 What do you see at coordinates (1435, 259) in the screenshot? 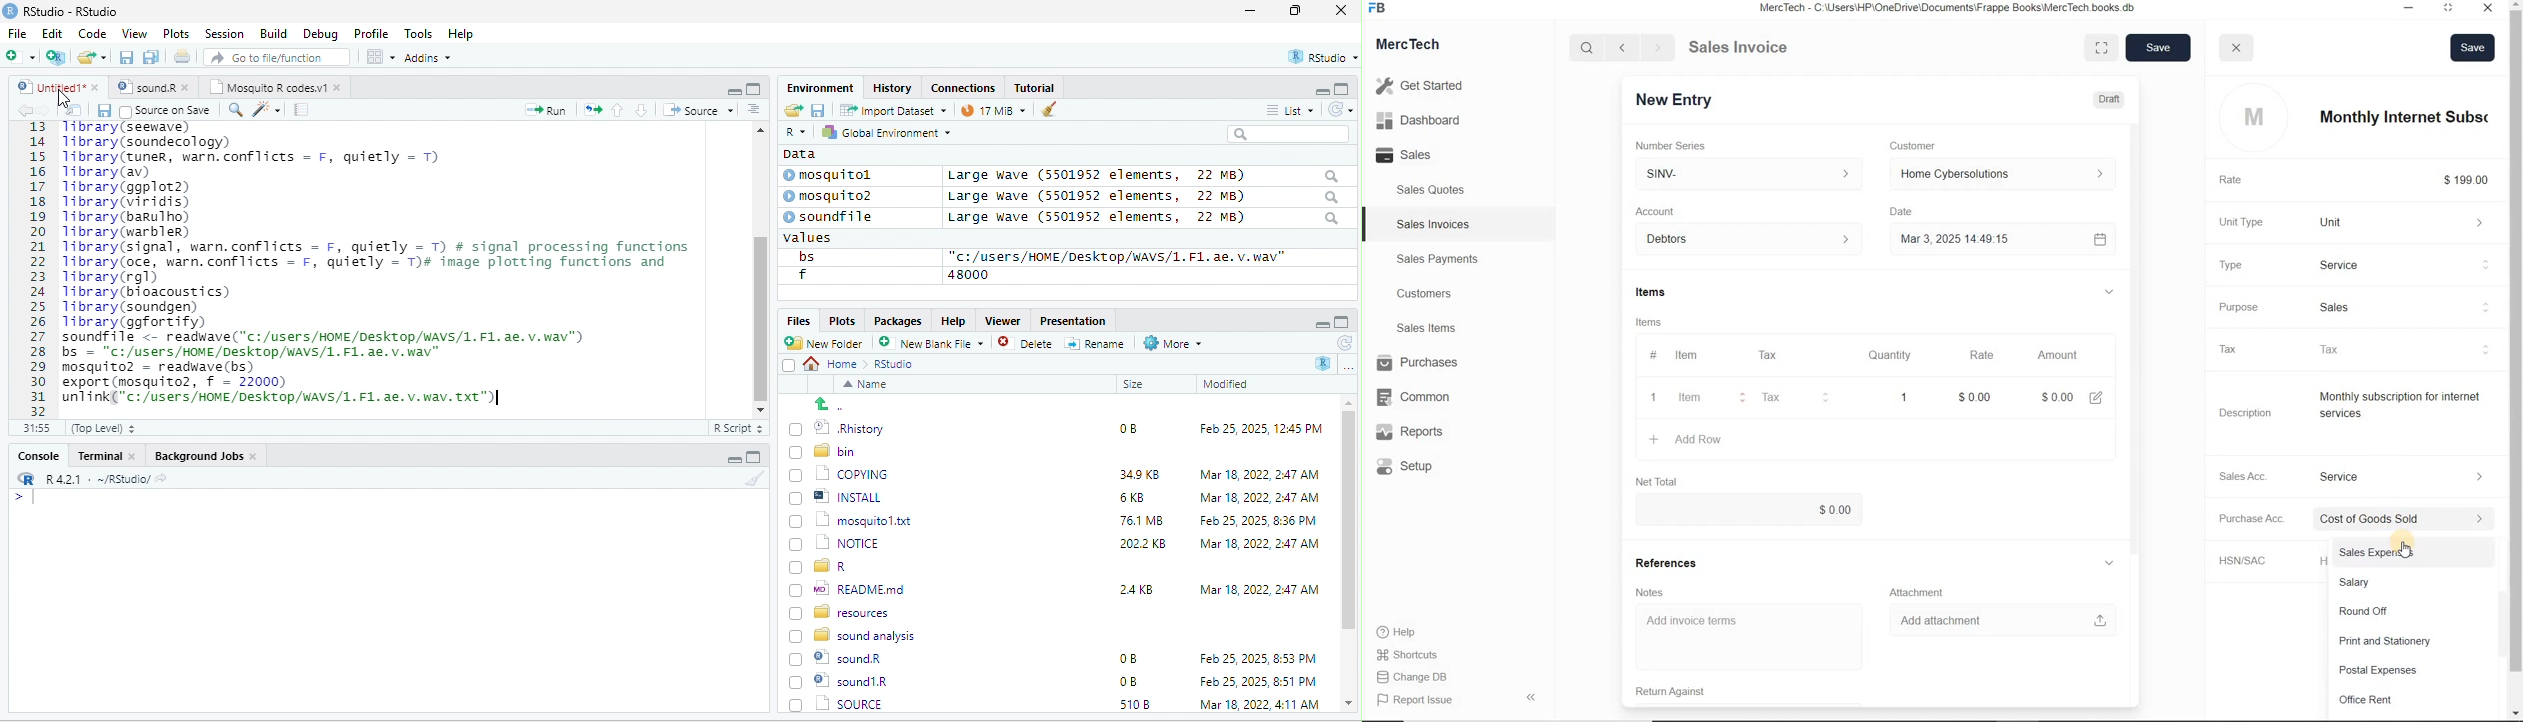
I see `Sales Payments` at bounding box center [1435, 259].